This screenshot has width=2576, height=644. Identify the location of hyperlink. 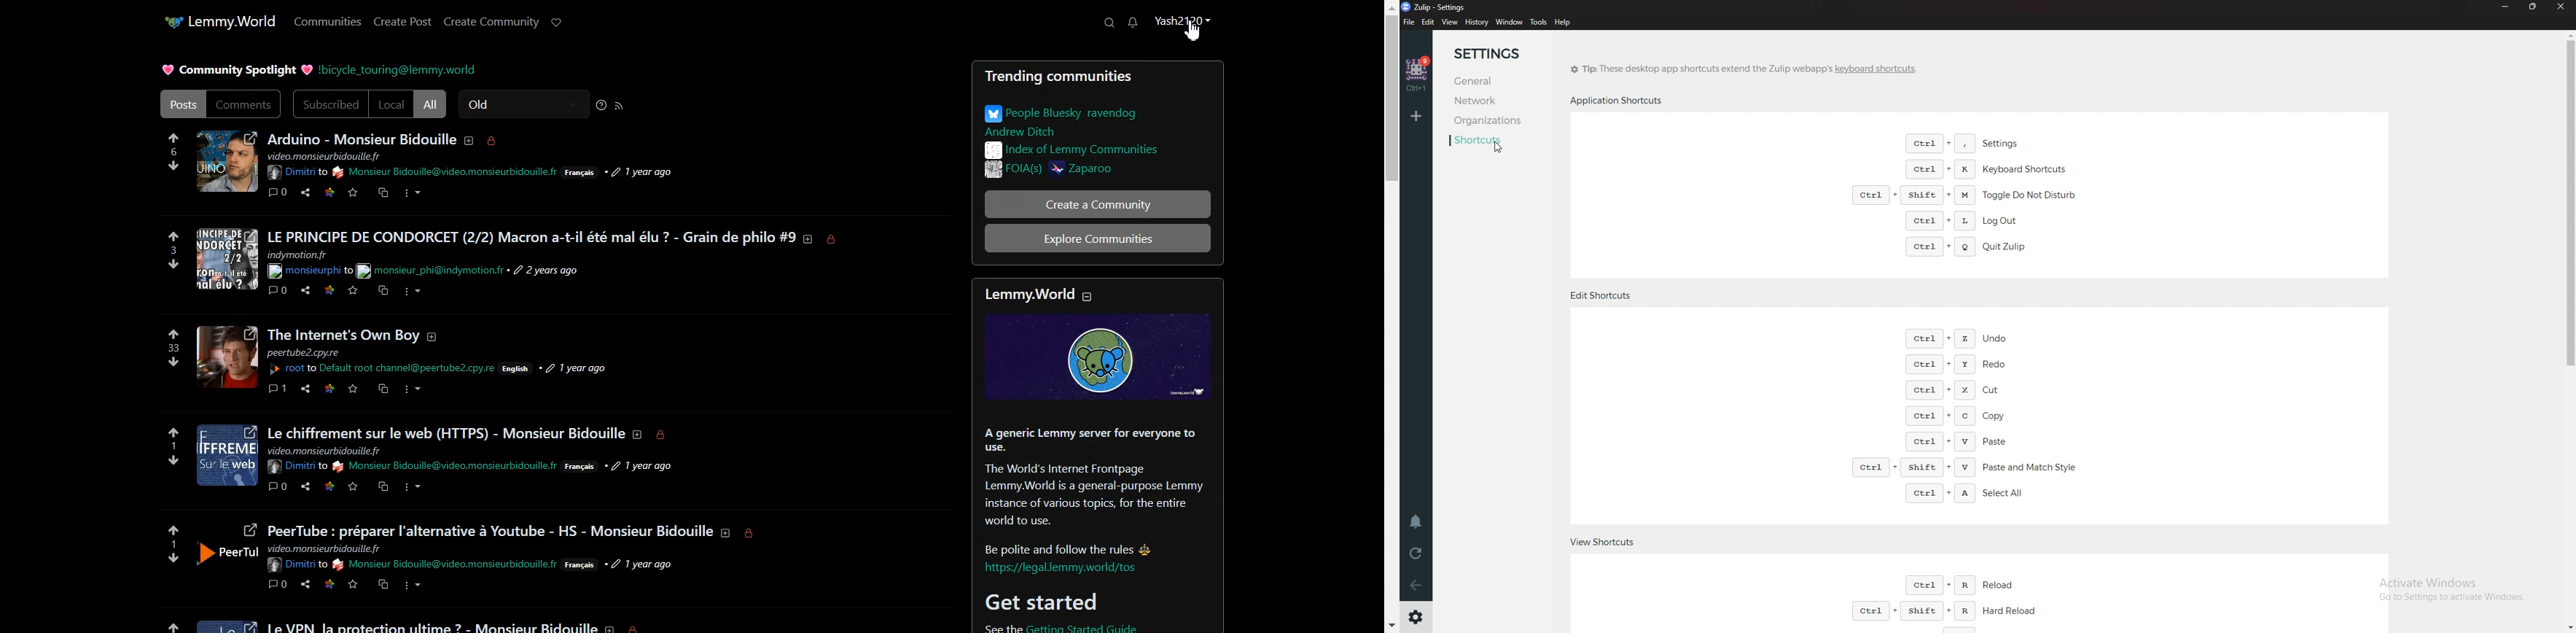
(1063, 569).